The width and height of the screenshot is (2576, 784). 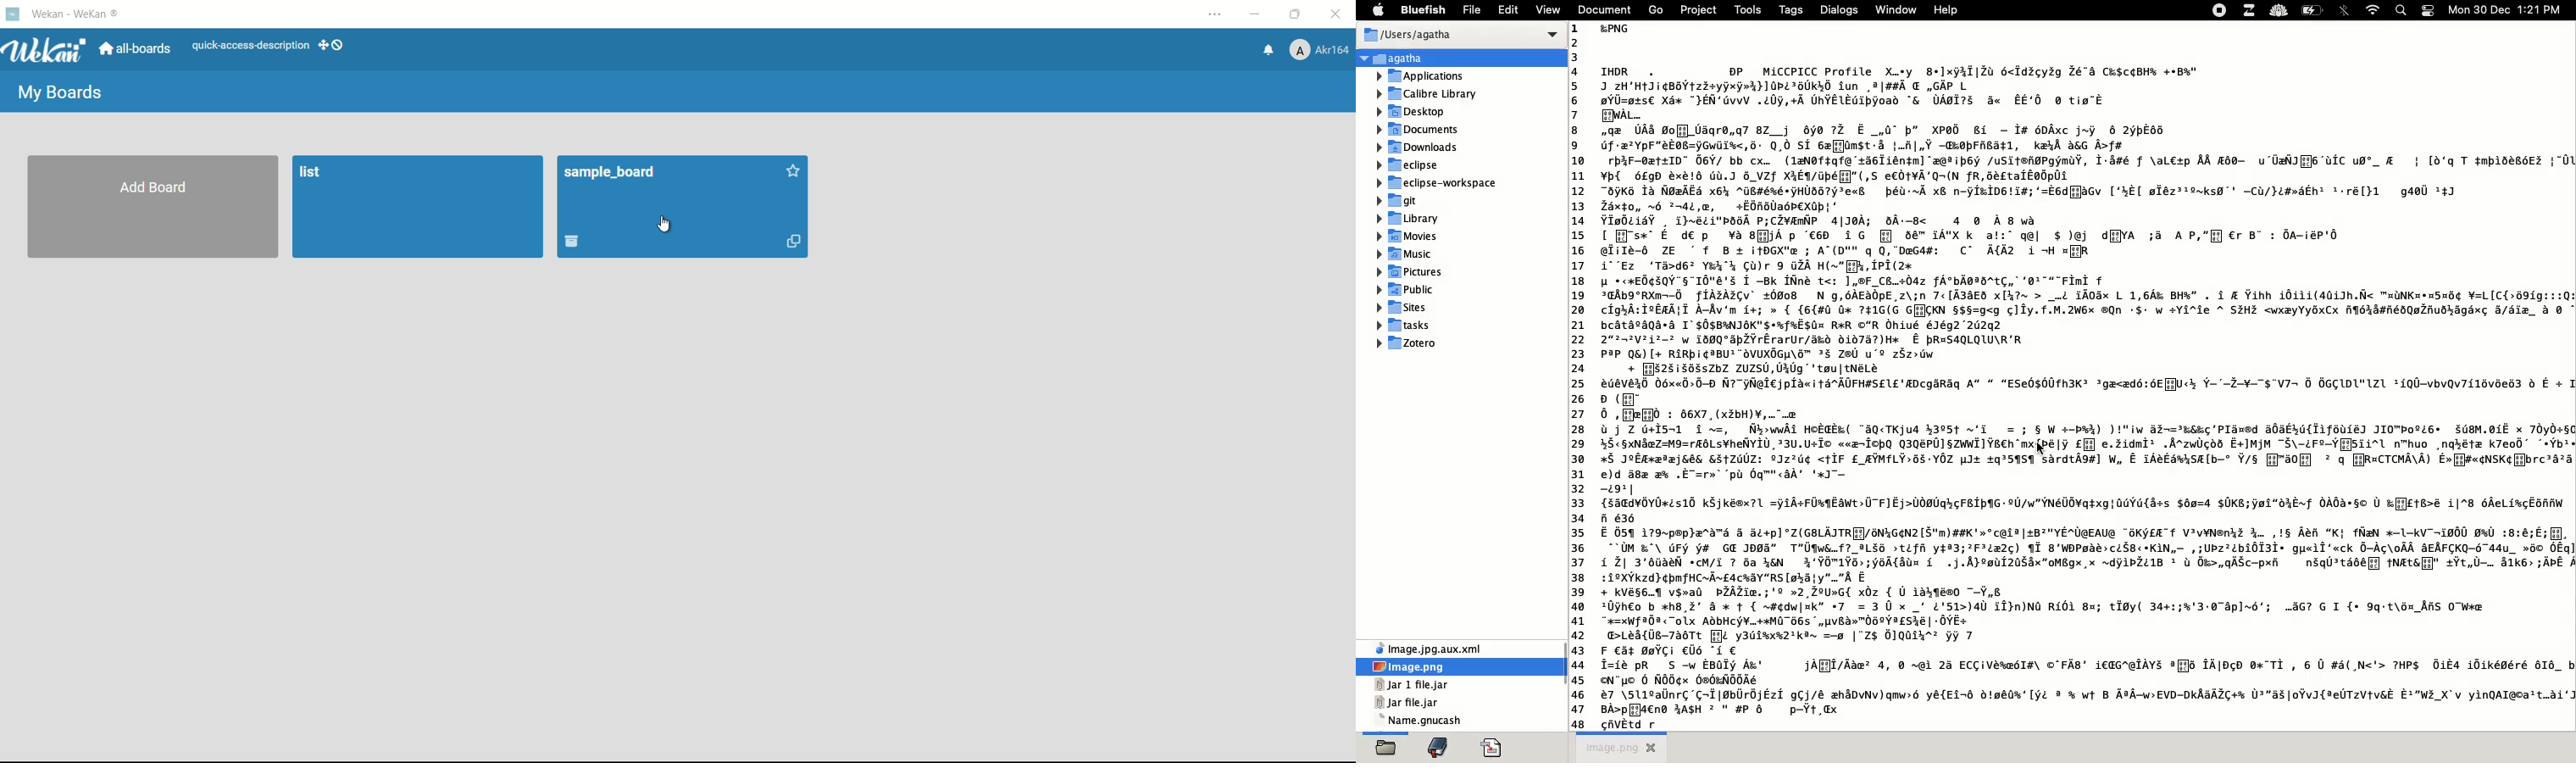 What do you see at coordinates (1417, 128) in the screenshot?
I see `documents` at bounding box center [1417, 128].